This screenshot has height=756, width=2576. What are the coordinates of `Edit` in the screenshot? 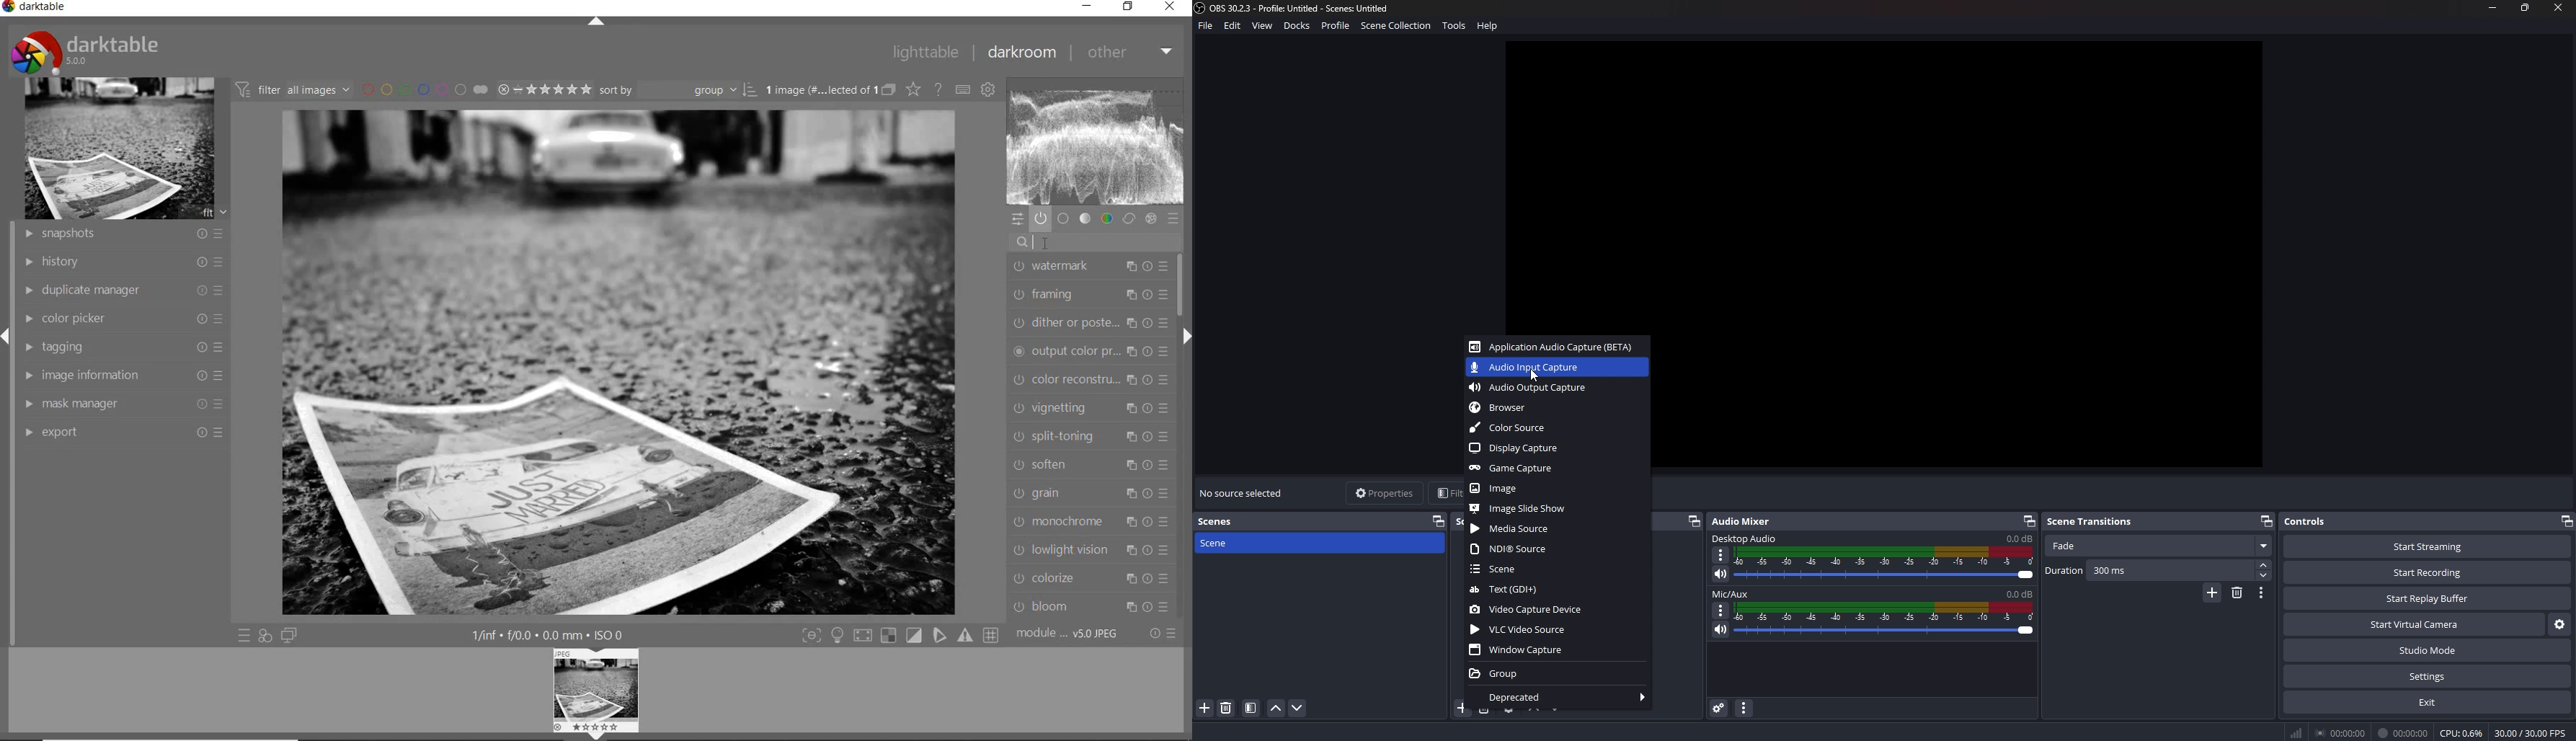 It's located at (1233, 28).